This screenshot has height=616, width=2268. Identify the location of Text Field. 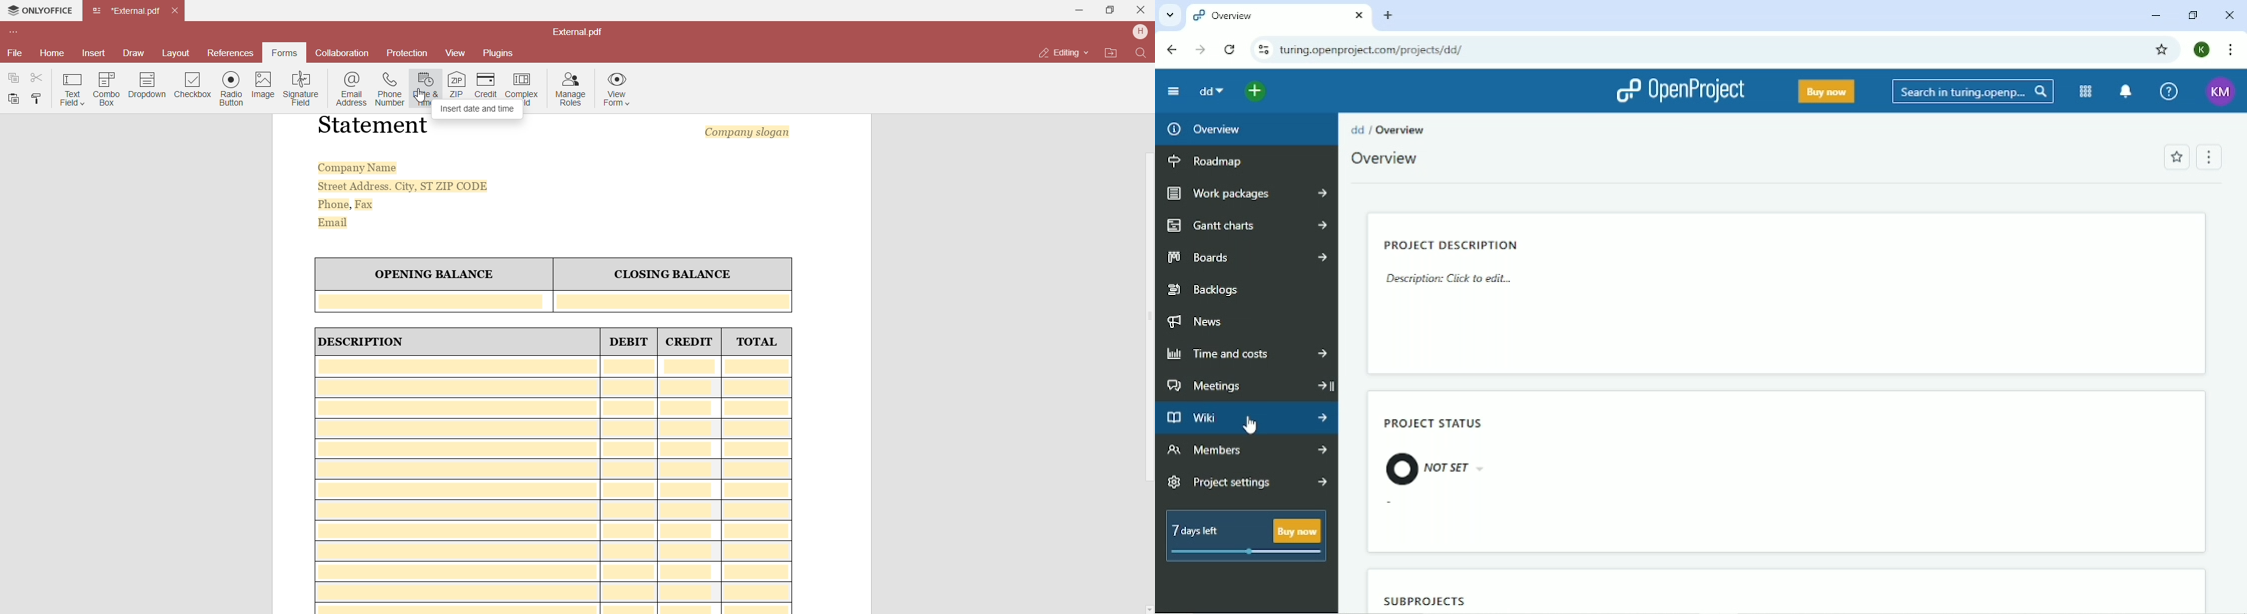
(72, 90).